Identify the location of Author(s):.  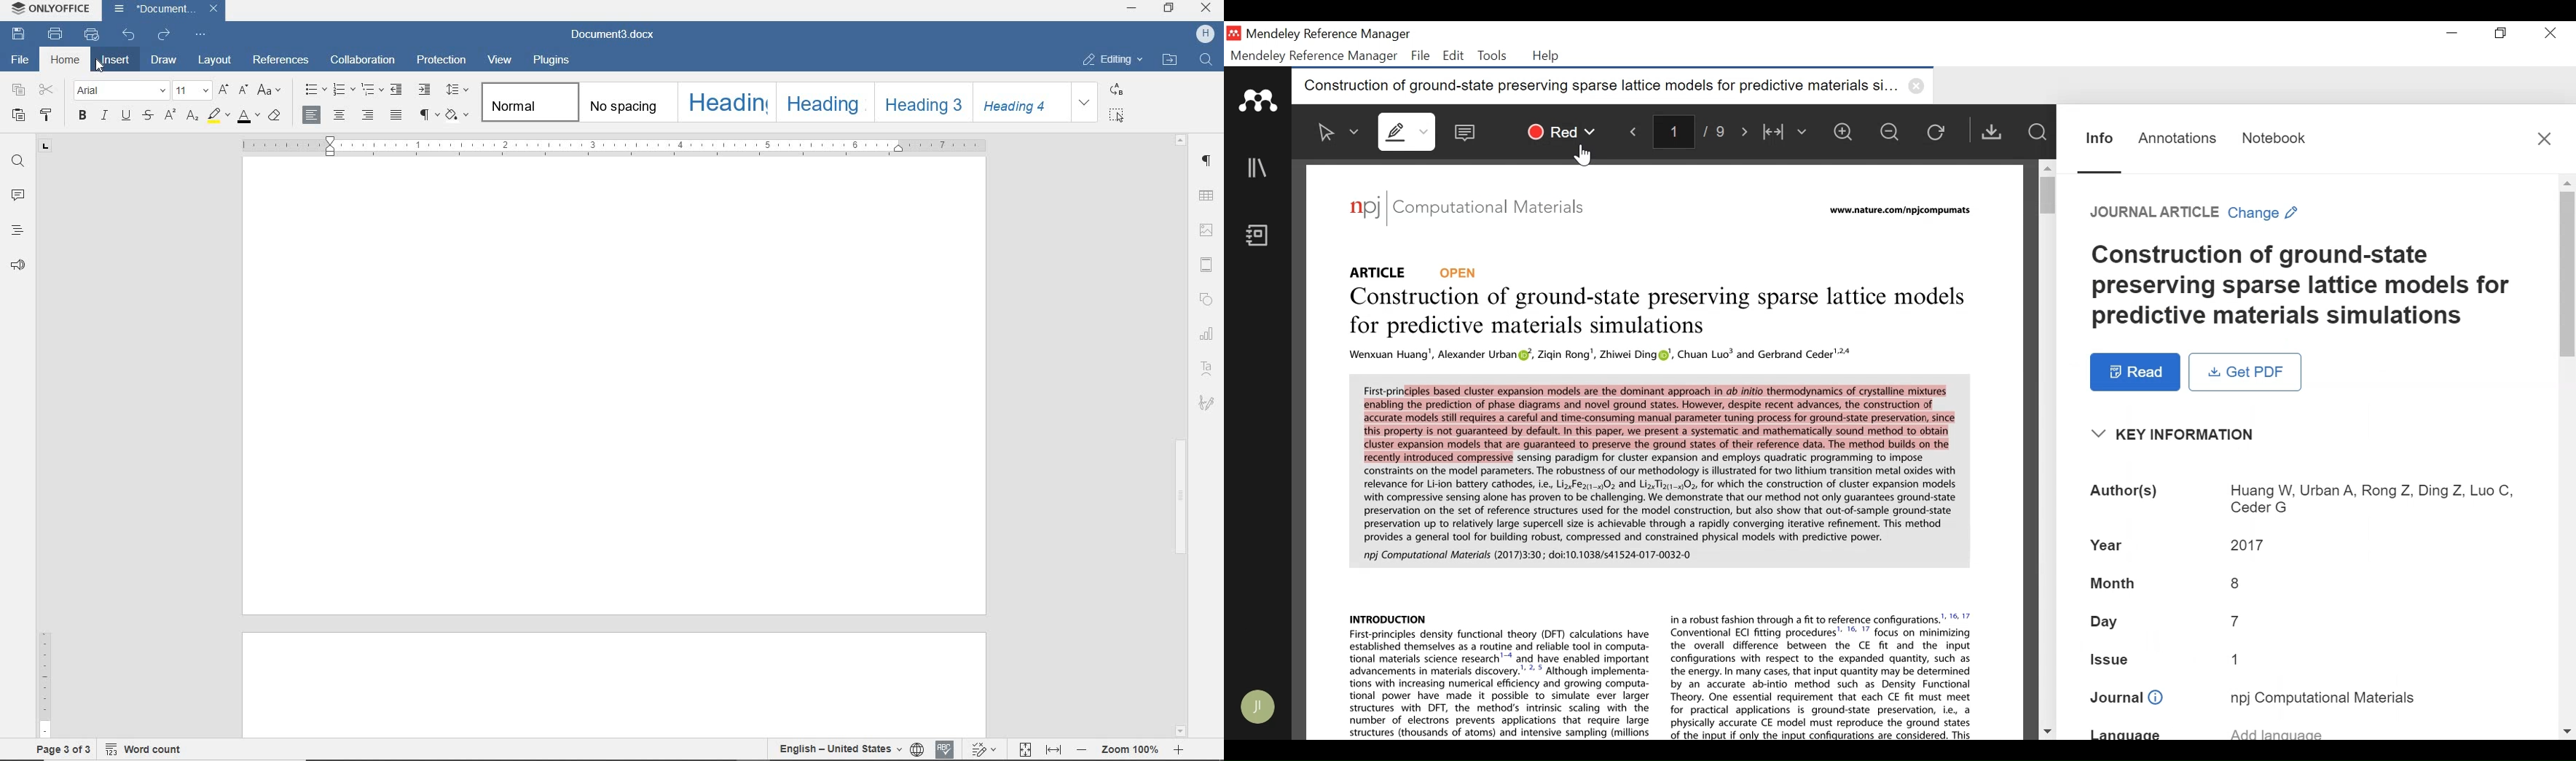
(2123, 494).